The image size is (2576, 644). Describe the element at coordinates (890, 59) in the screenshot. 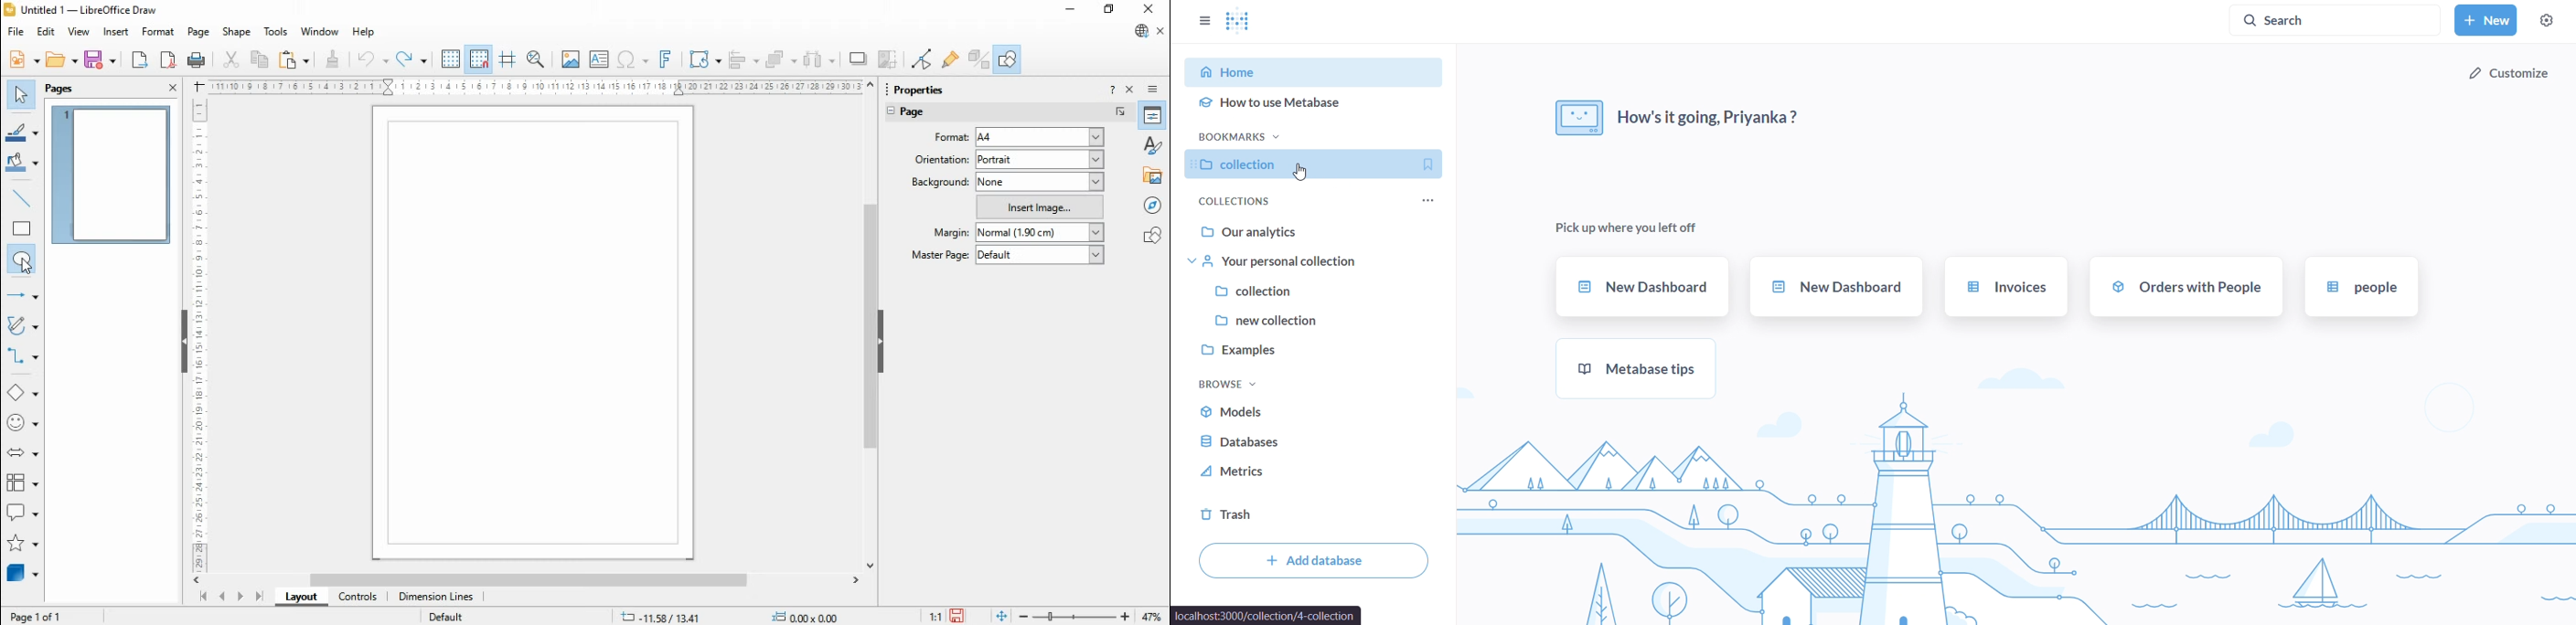

I see `crop image` at that location.